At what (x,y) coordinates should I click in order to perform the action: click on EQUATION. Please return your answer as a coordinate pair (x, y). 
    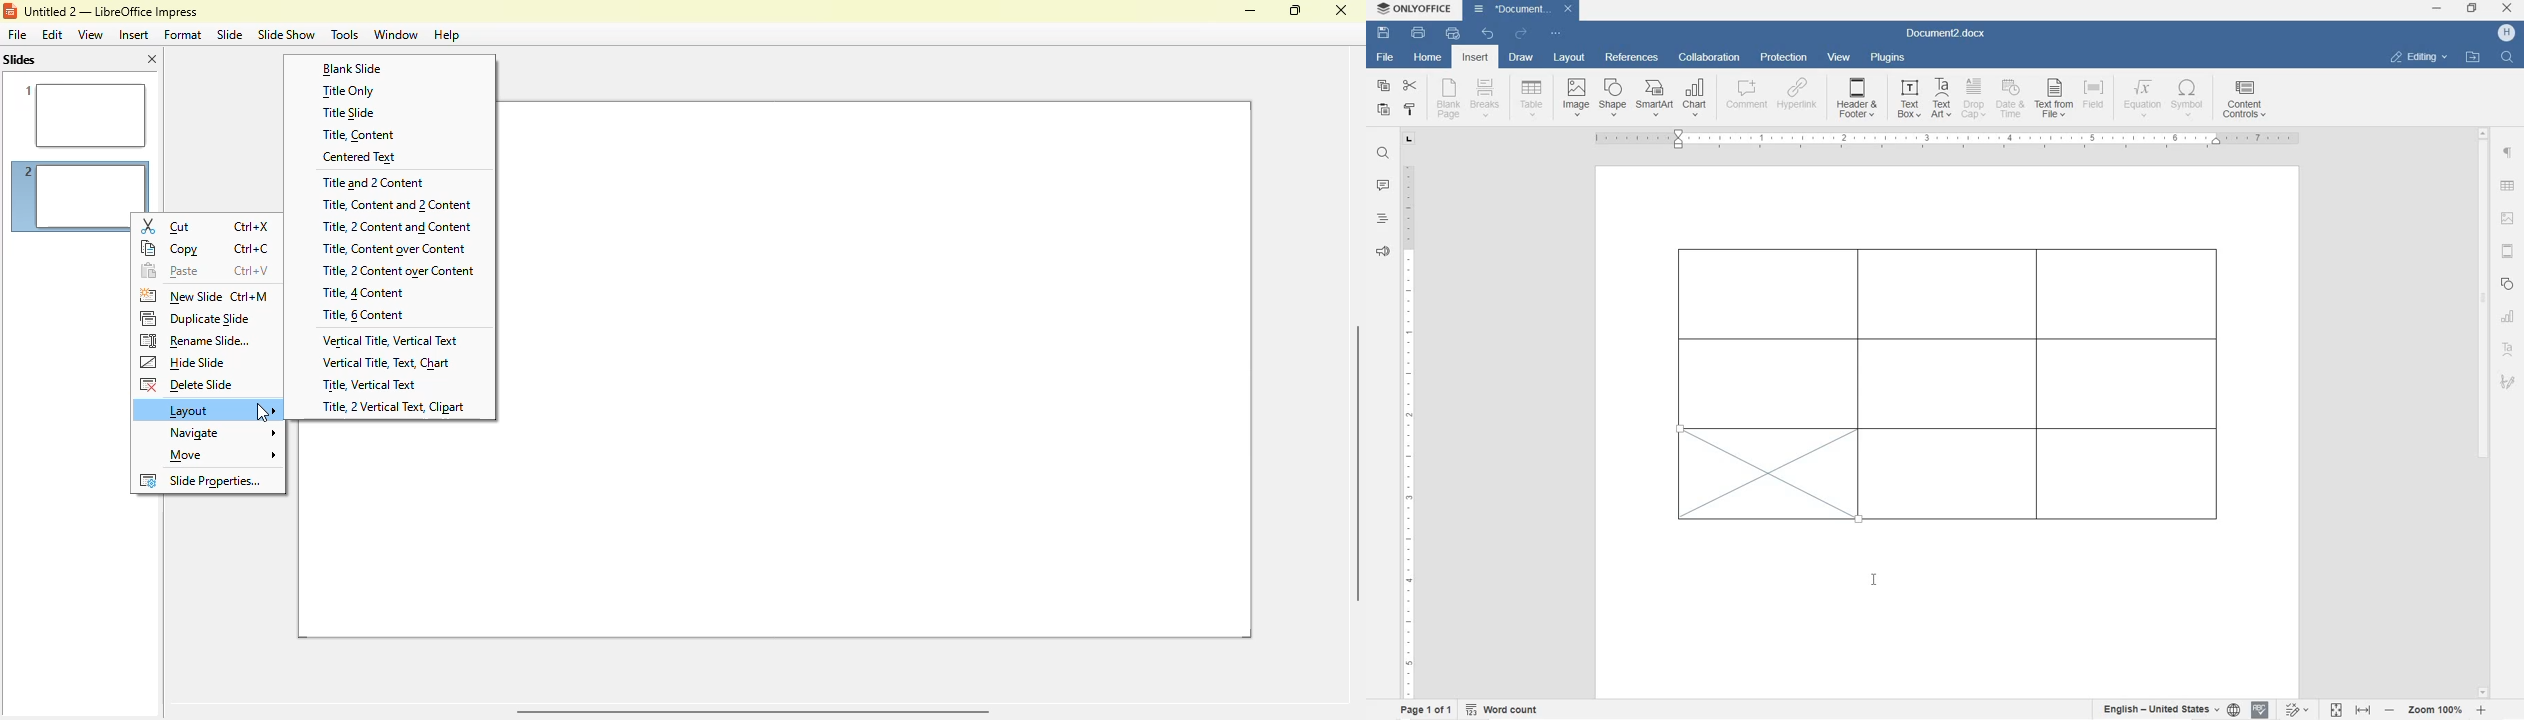
    Looking at the image, I should click on (2143, 99).